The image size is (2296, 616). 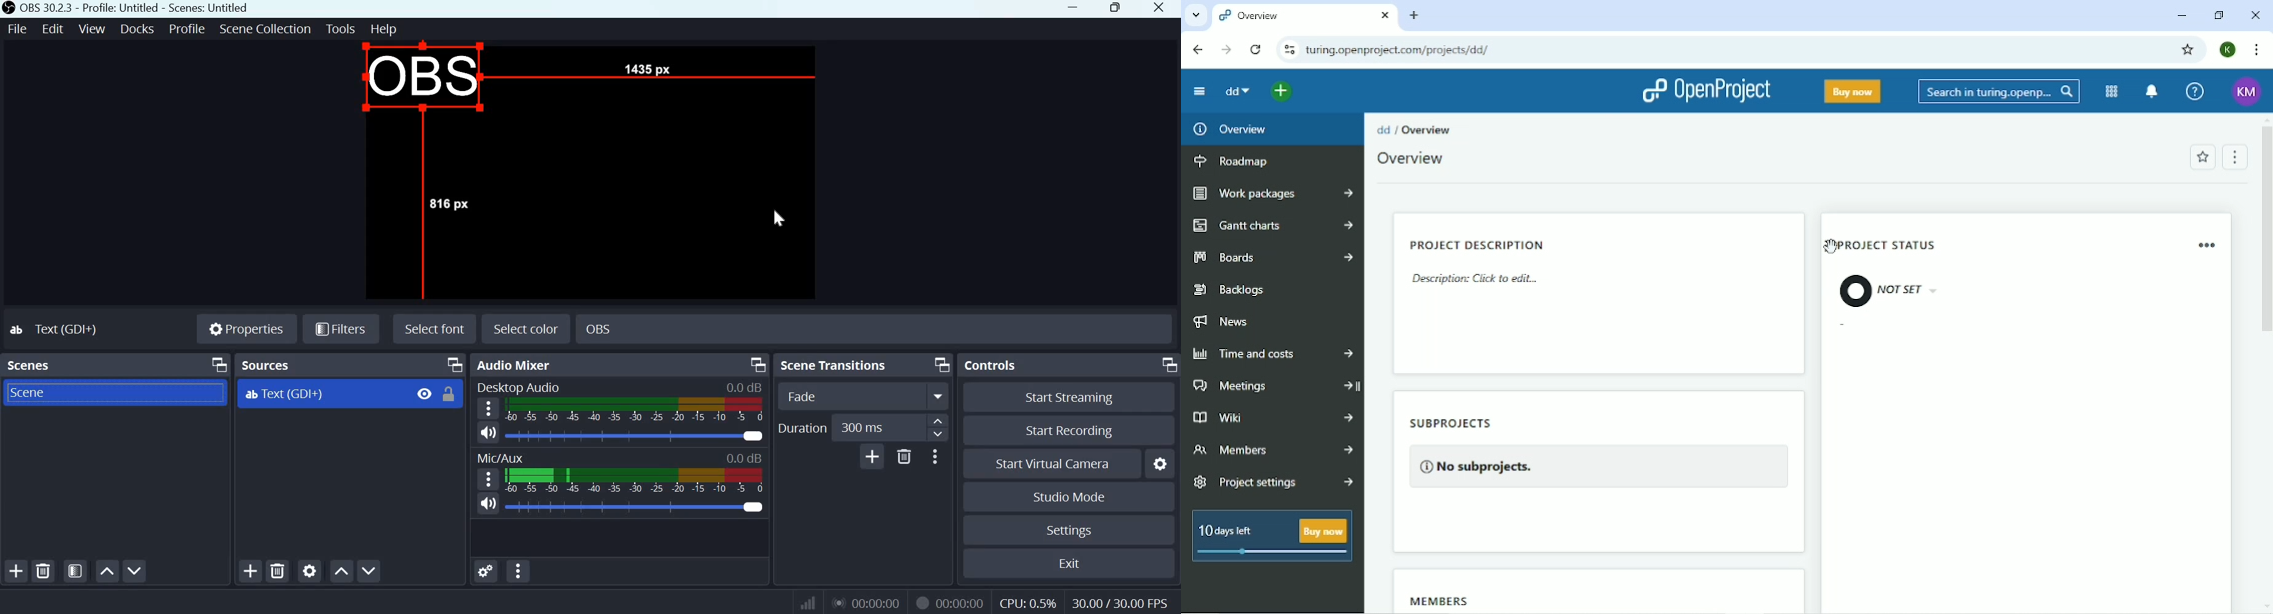 What do you see at coordinates (1029, 601) in the screenshot?
I see `CPU: 0.5%` at bounding box center [1029, 601].